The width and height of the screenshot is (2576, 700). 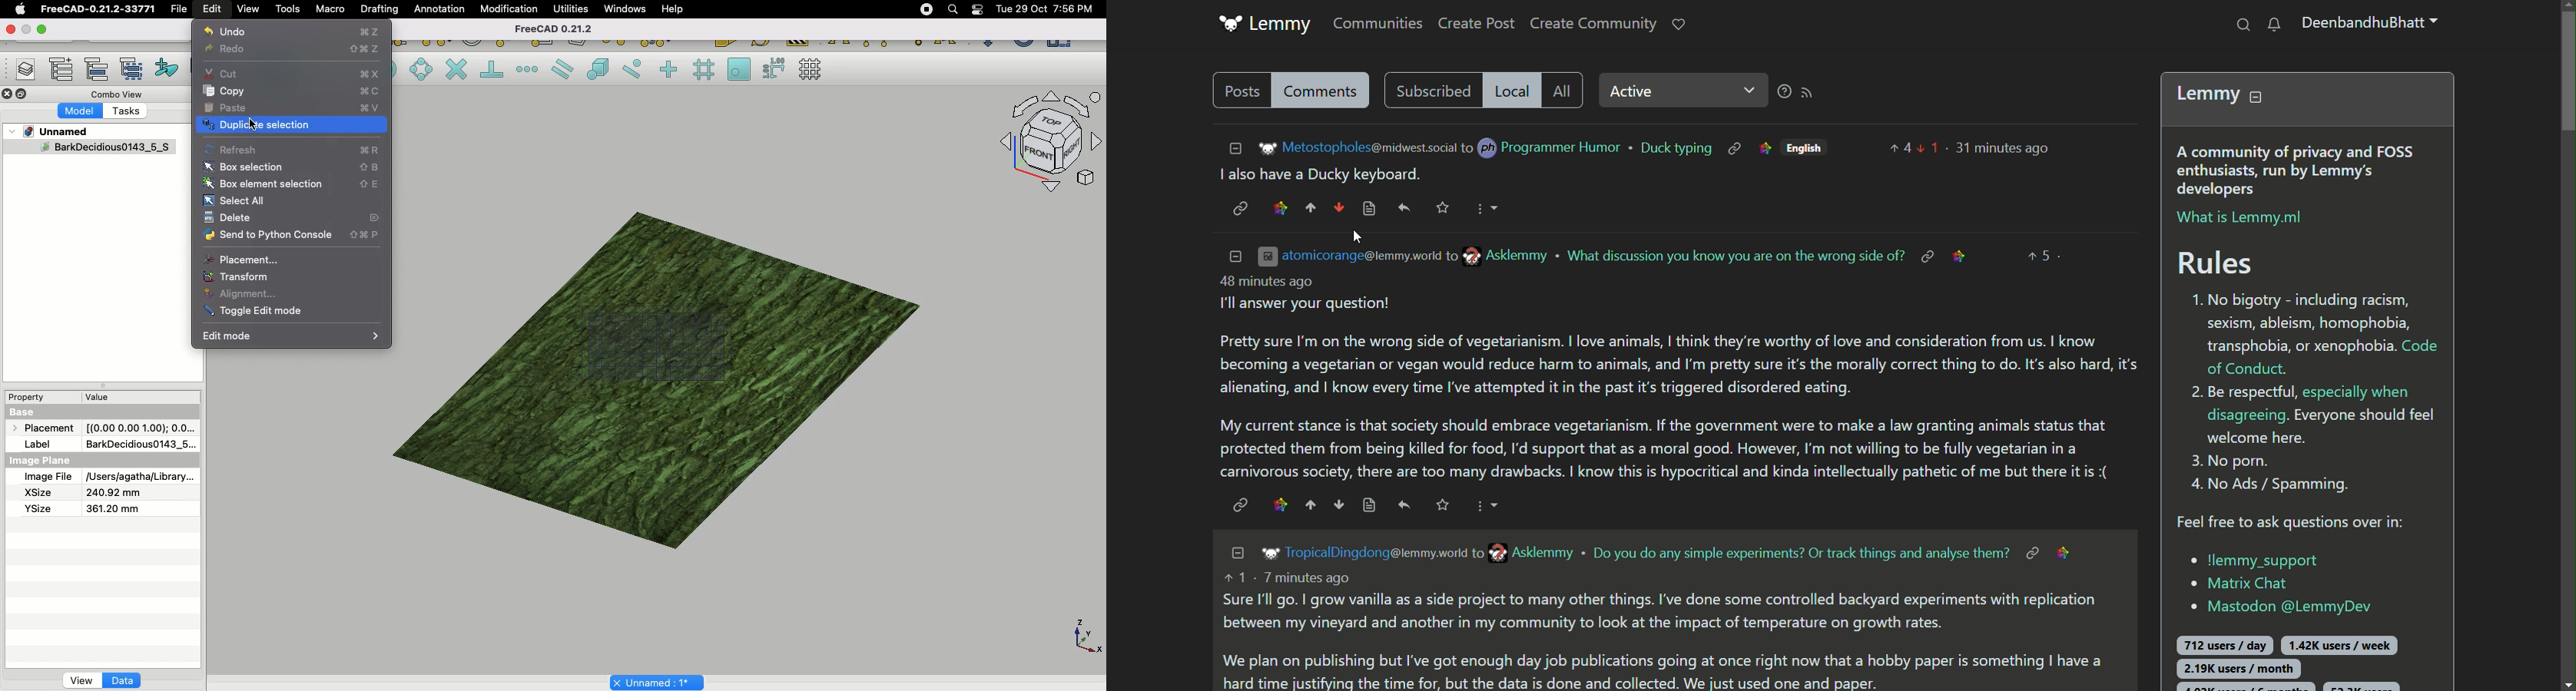 I want to click on email id, so click(x=1358, y=148).